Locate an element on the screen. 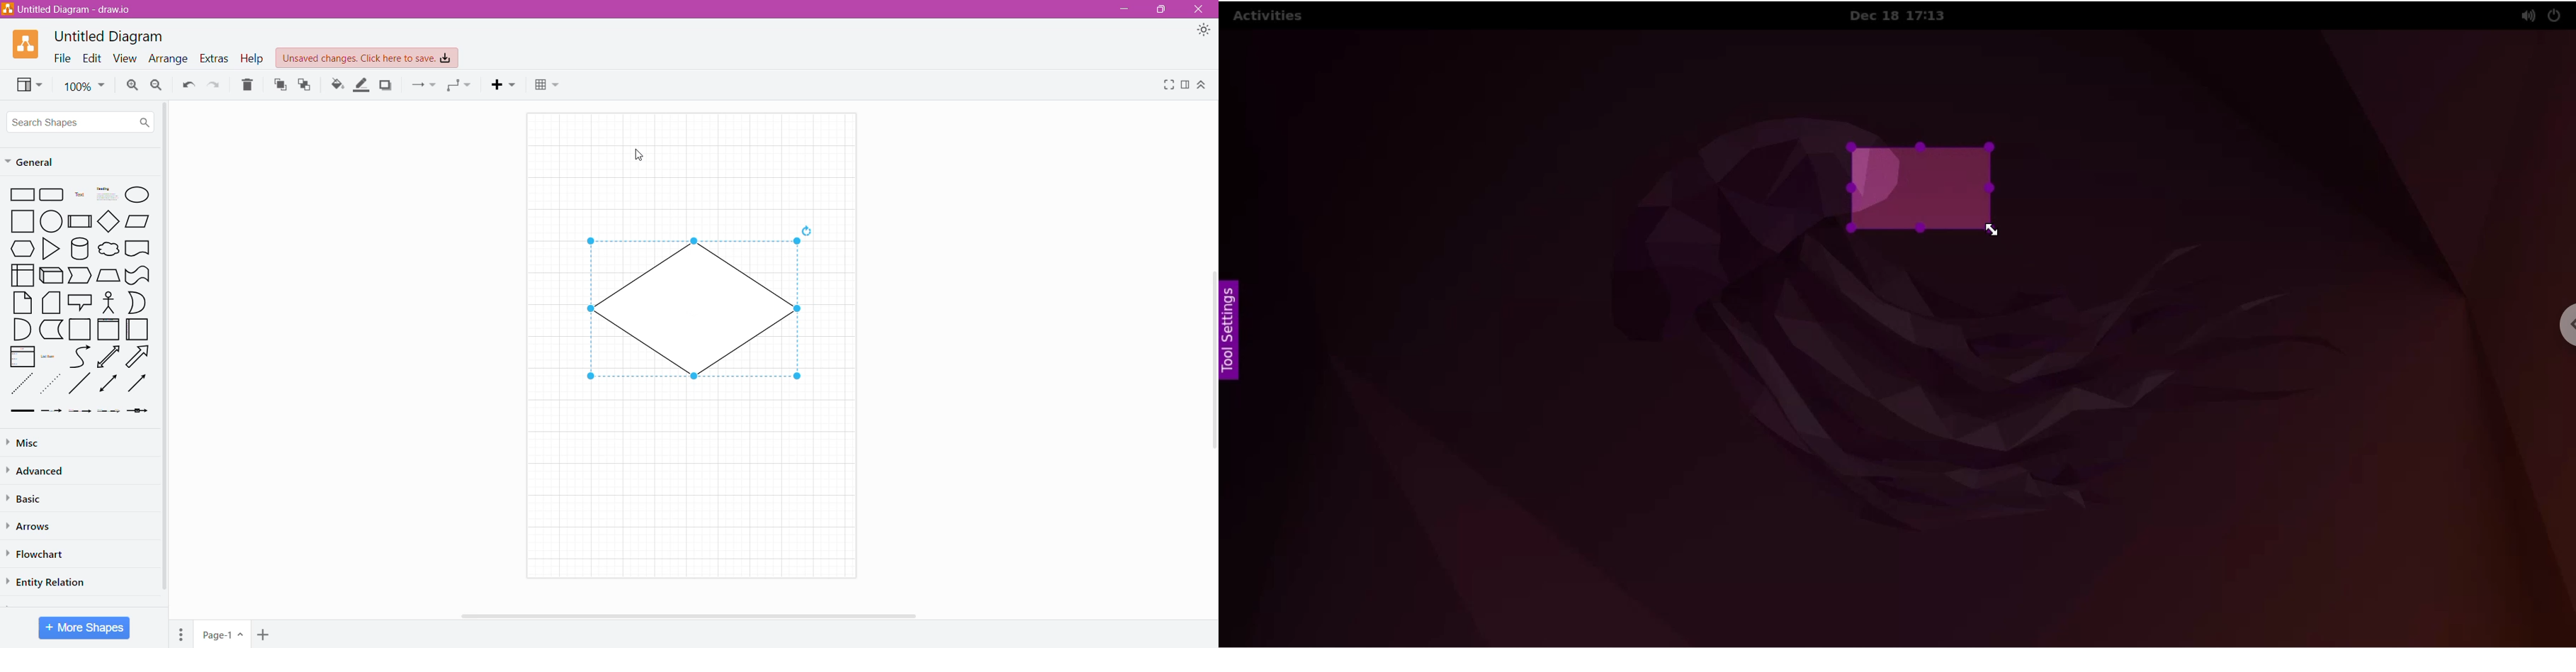 This screenshot has height=672, width=2576. Text is located at coordinates (79, 196).